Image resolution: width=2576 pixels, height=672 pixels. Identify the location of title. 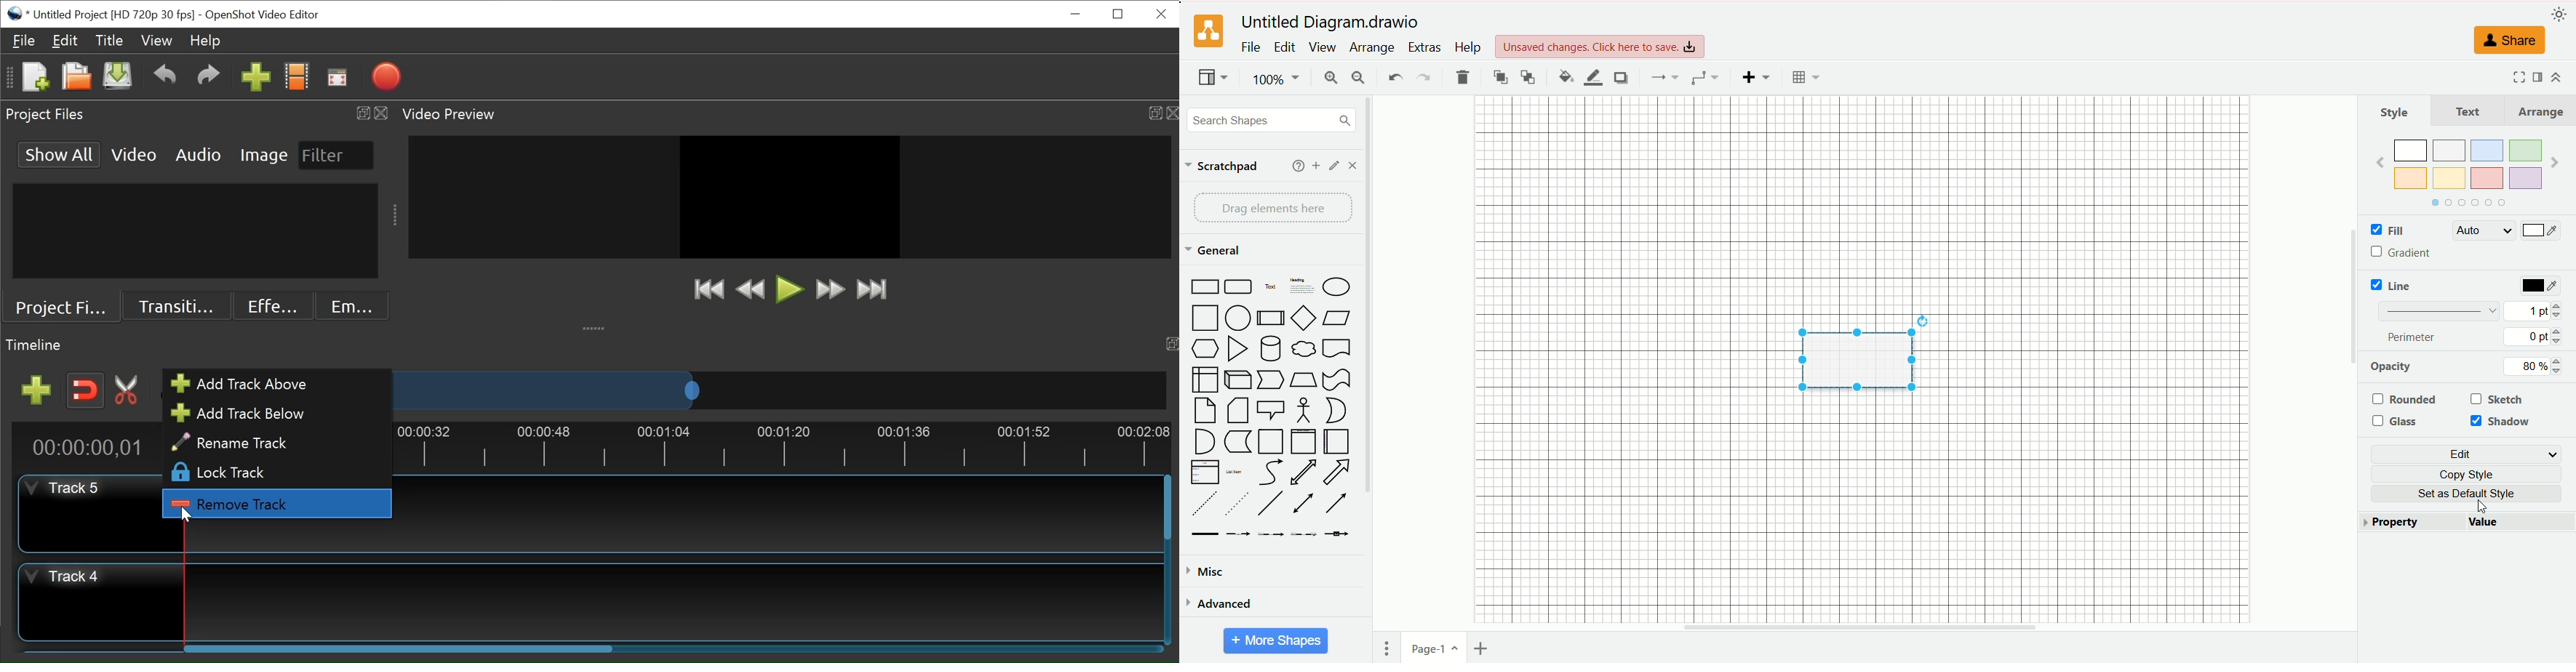
(1333, 23).